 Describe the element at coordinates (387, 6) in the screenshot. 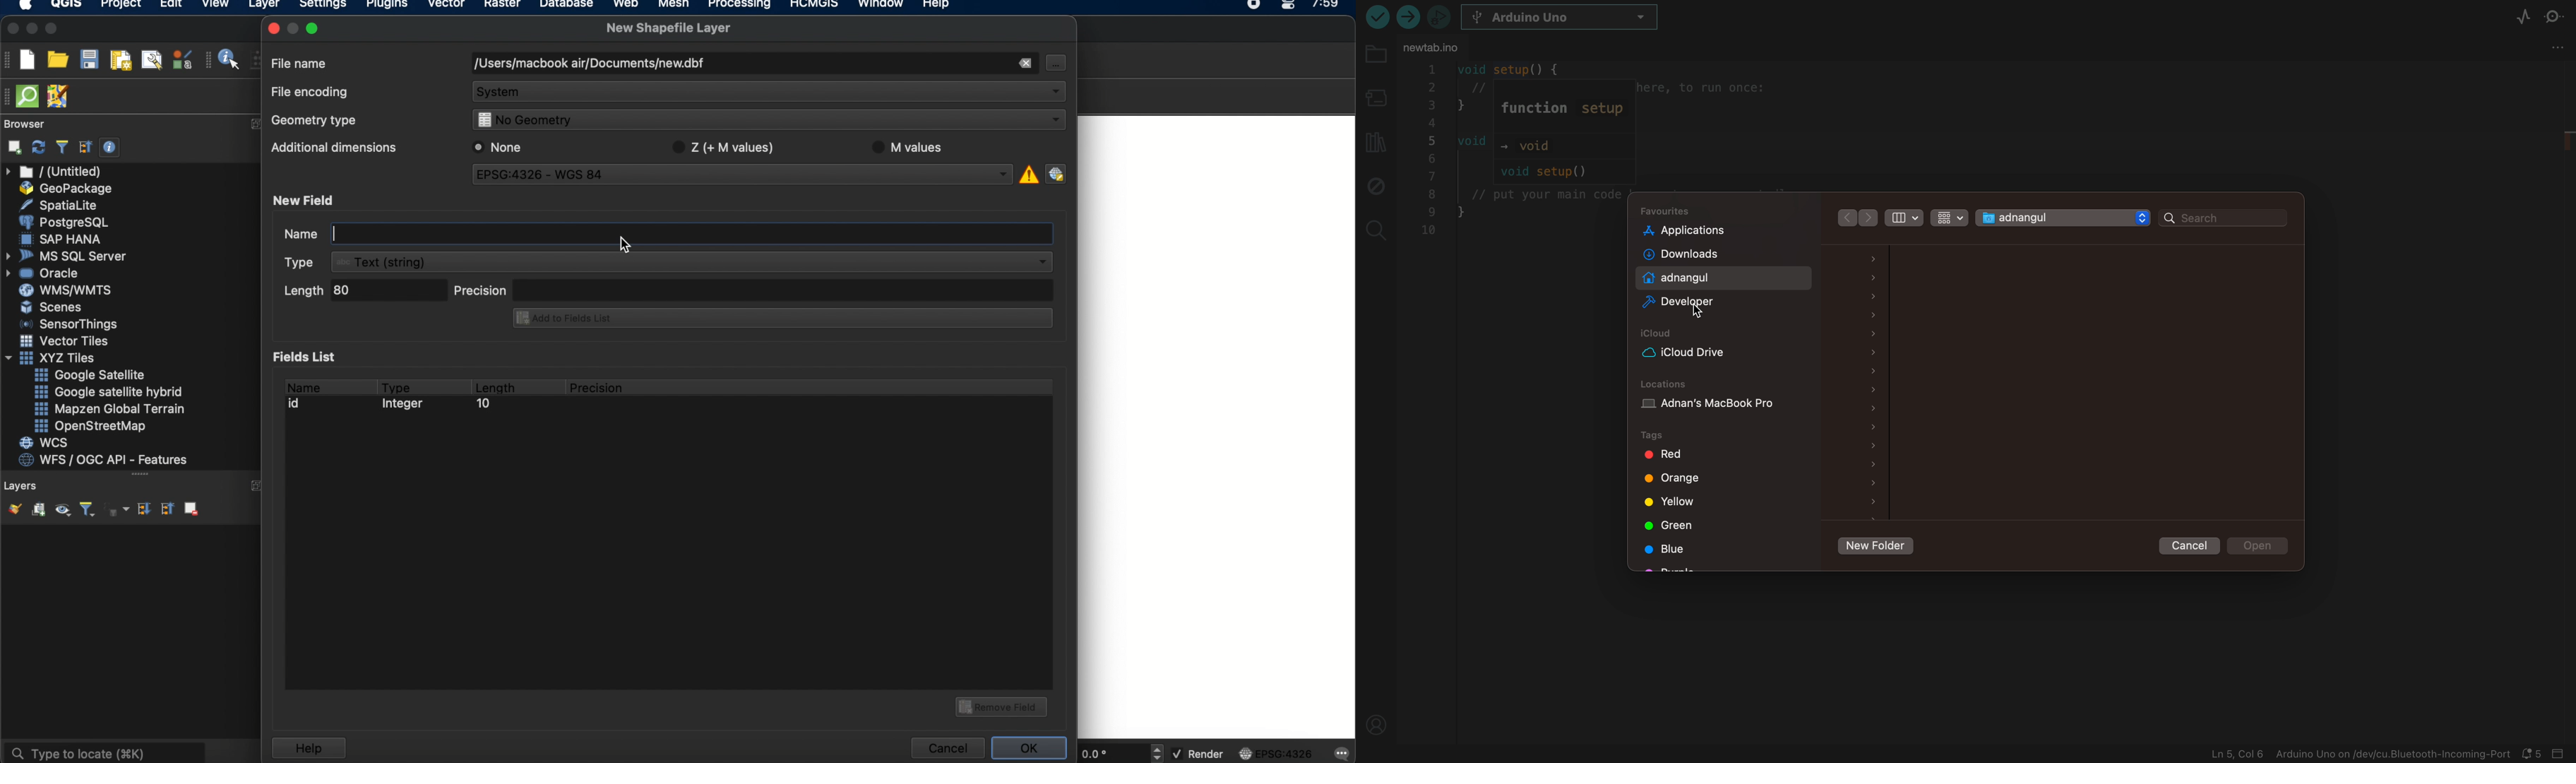

I see `plugins` at that location.